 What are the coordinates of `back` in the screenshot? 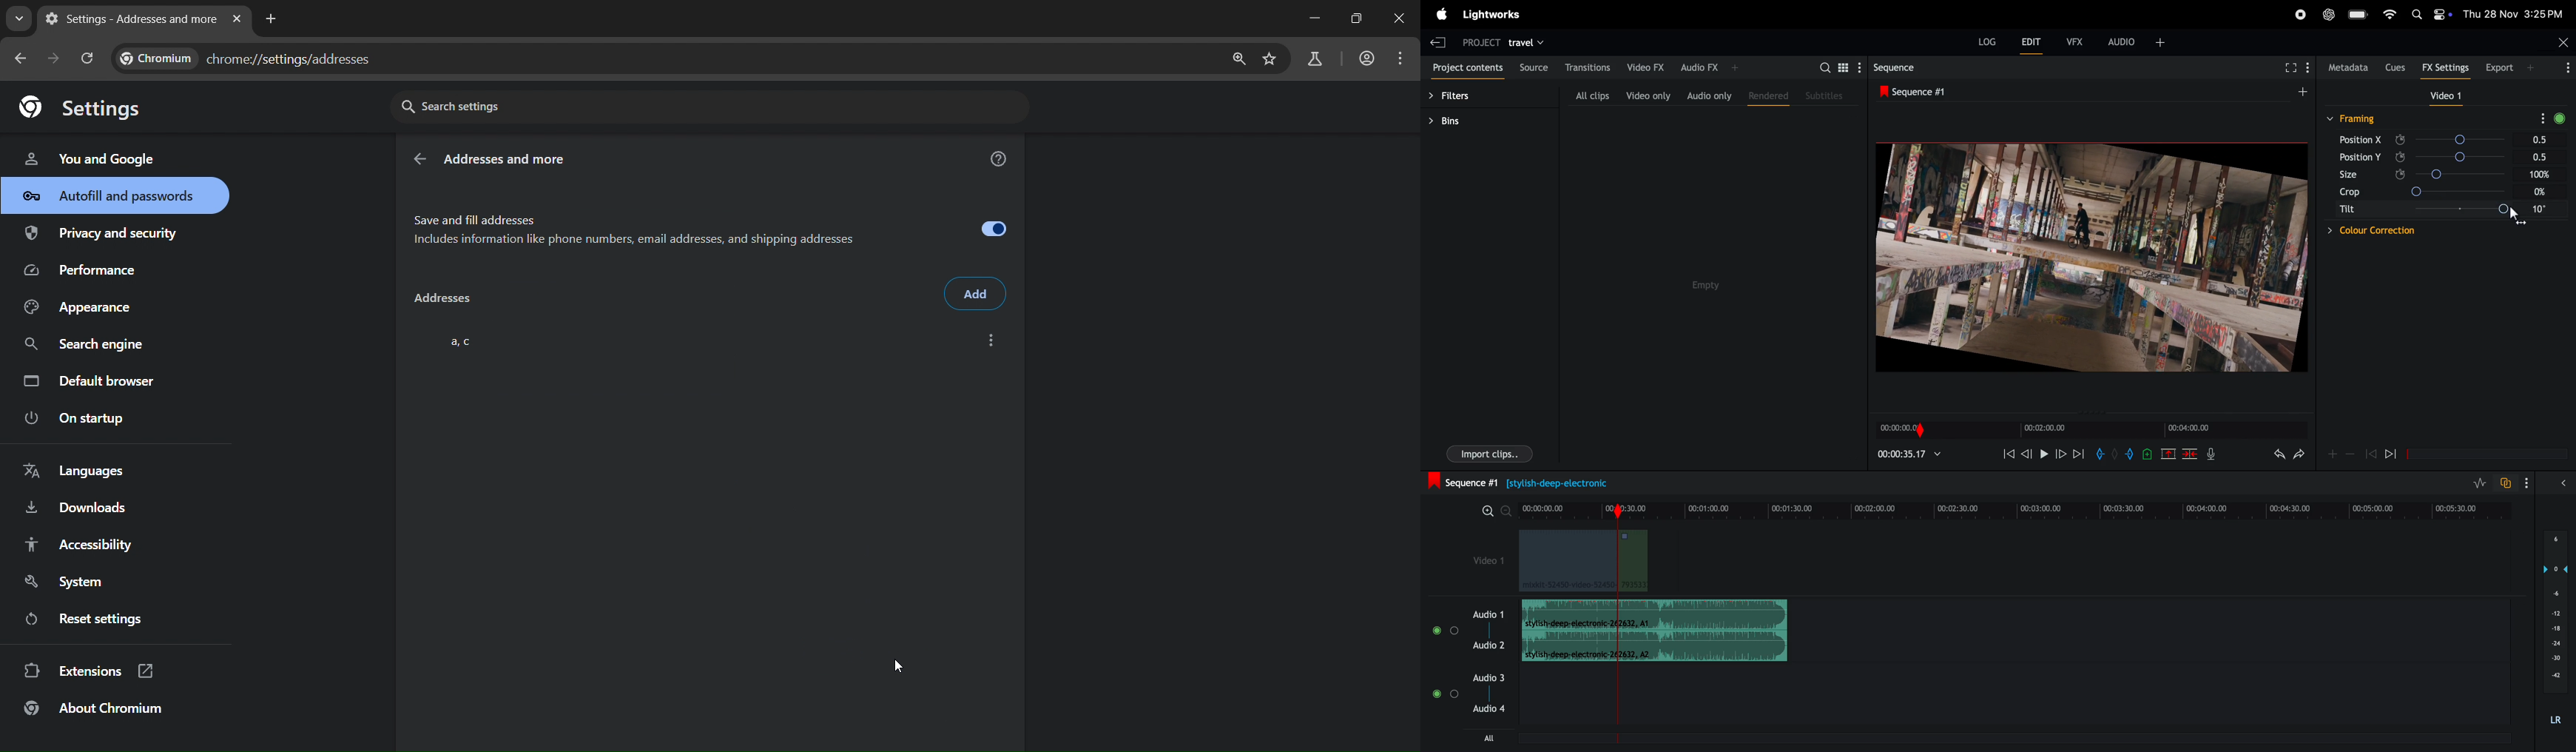 It's located at (419, 160).